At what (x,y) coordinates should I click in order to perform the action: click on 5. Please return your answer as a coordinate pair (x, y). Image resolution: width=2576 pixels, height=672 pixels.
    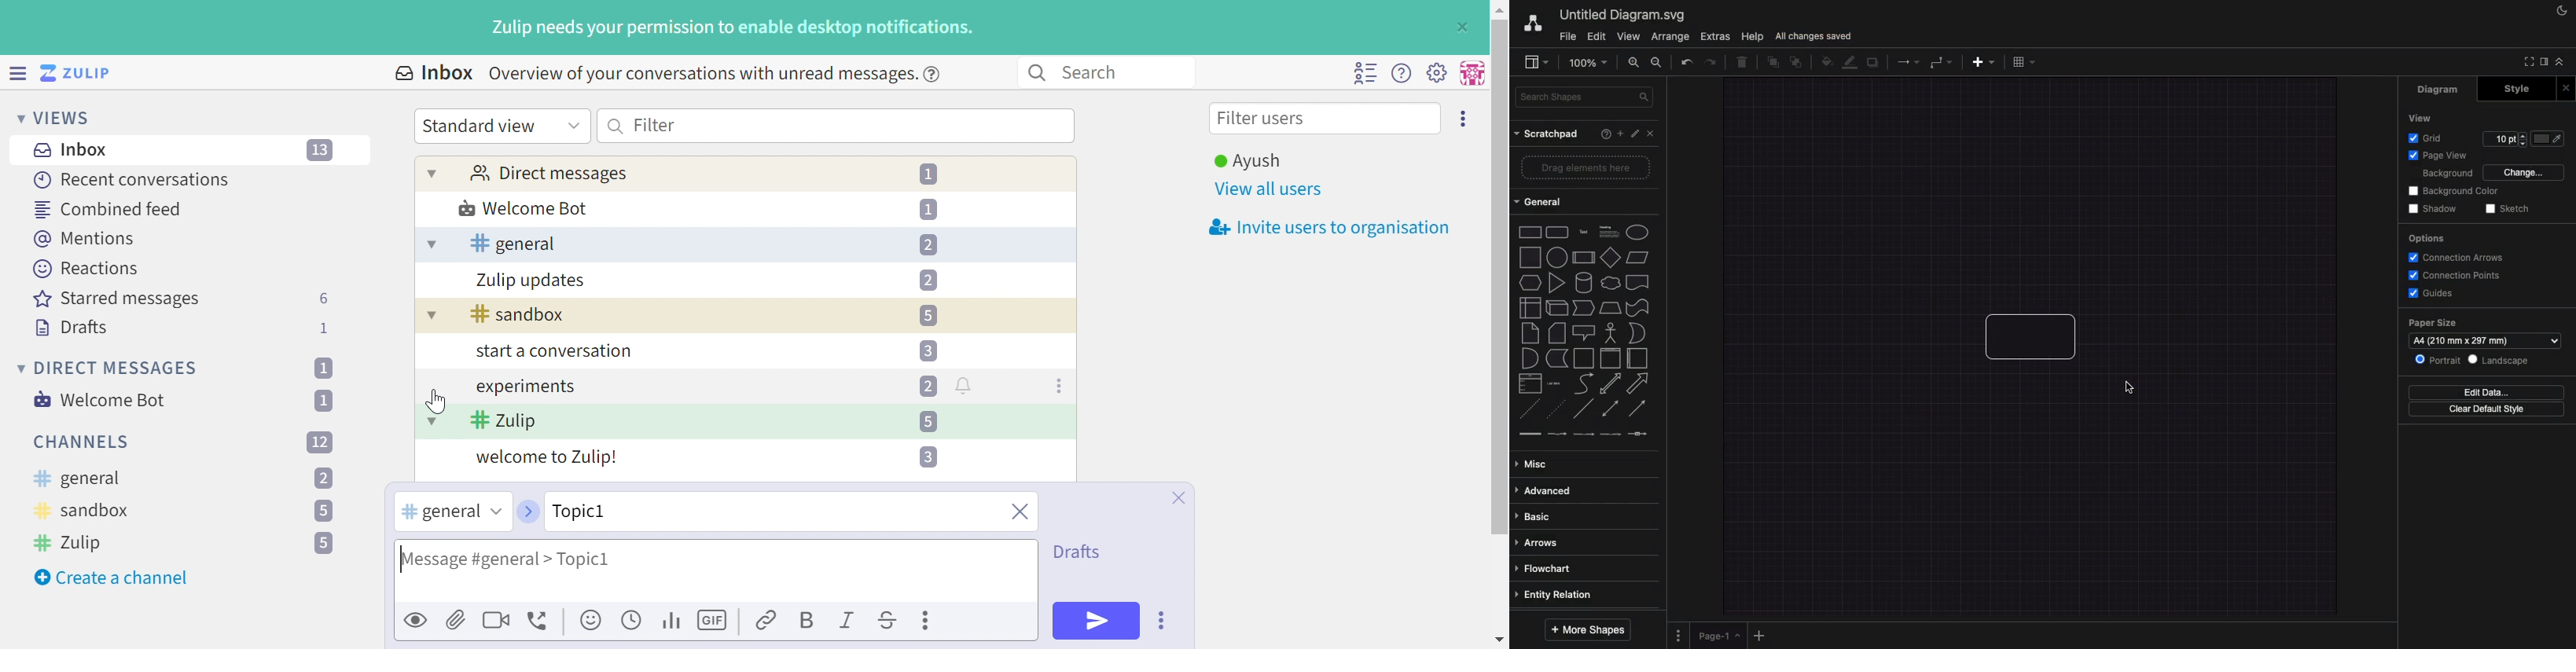
    Looking at the image, I should click on (927, 421).